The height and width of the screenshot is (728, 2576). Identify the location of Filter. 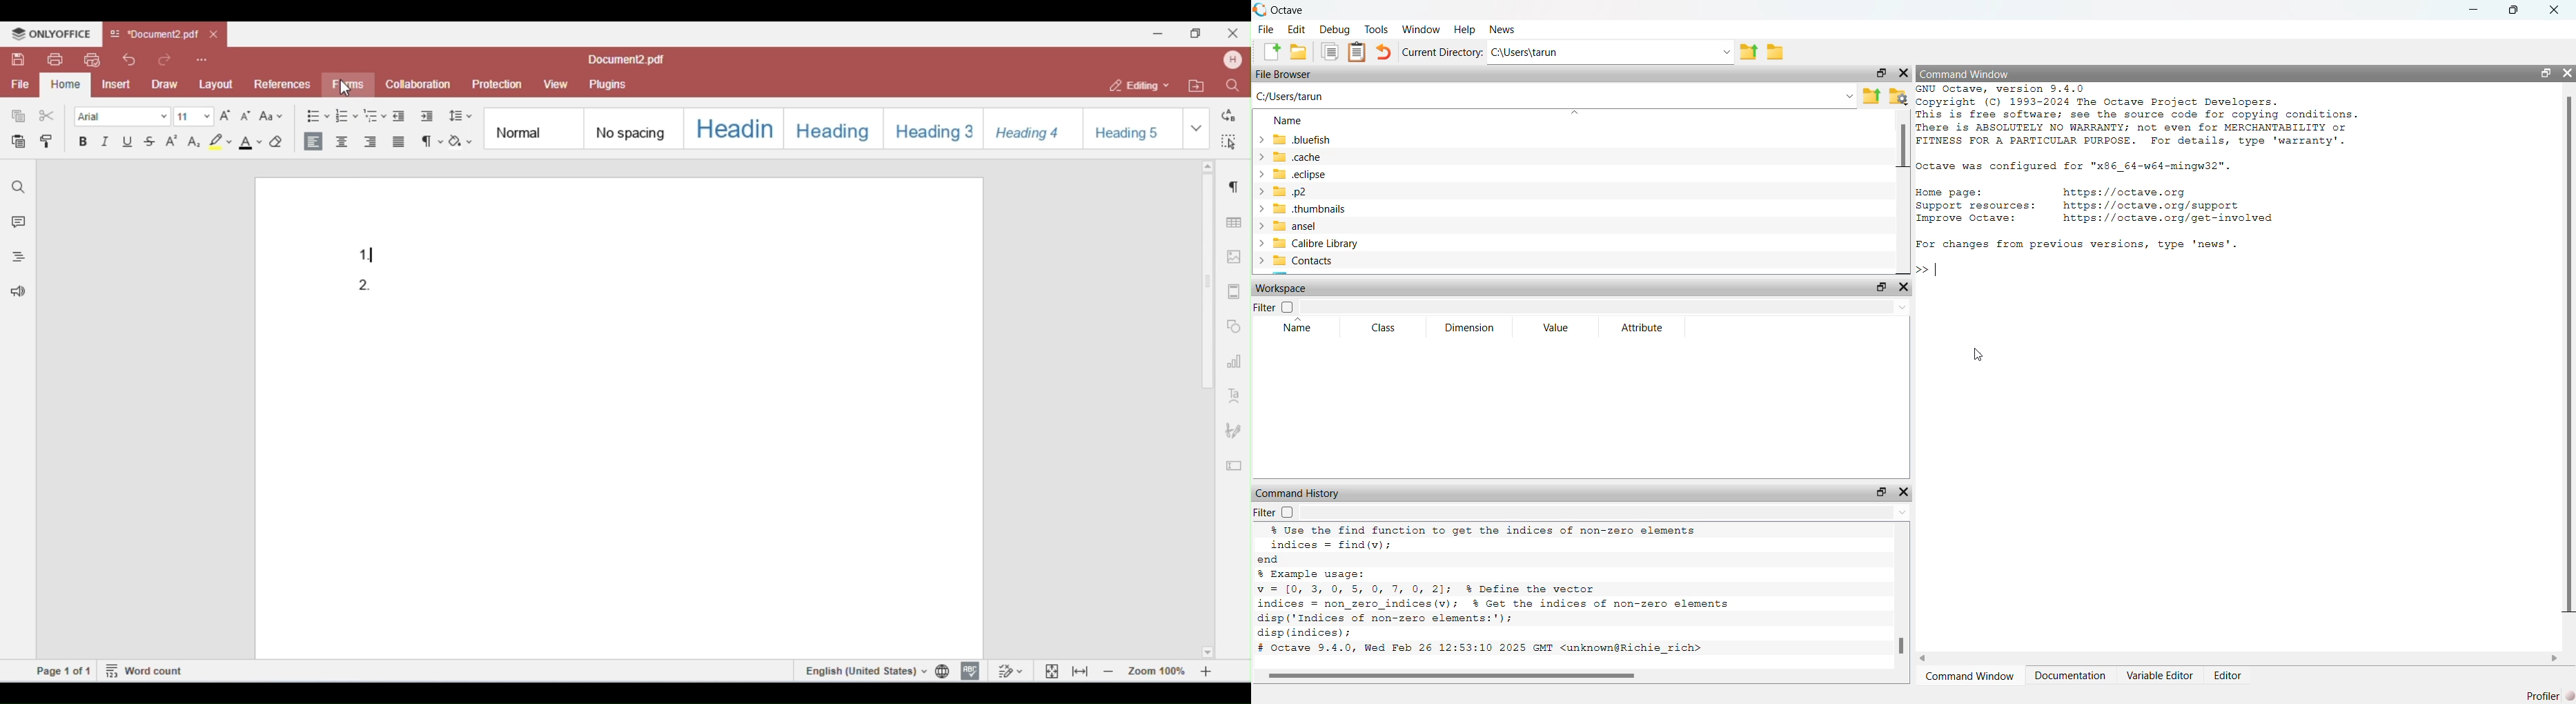
(1265, 513).